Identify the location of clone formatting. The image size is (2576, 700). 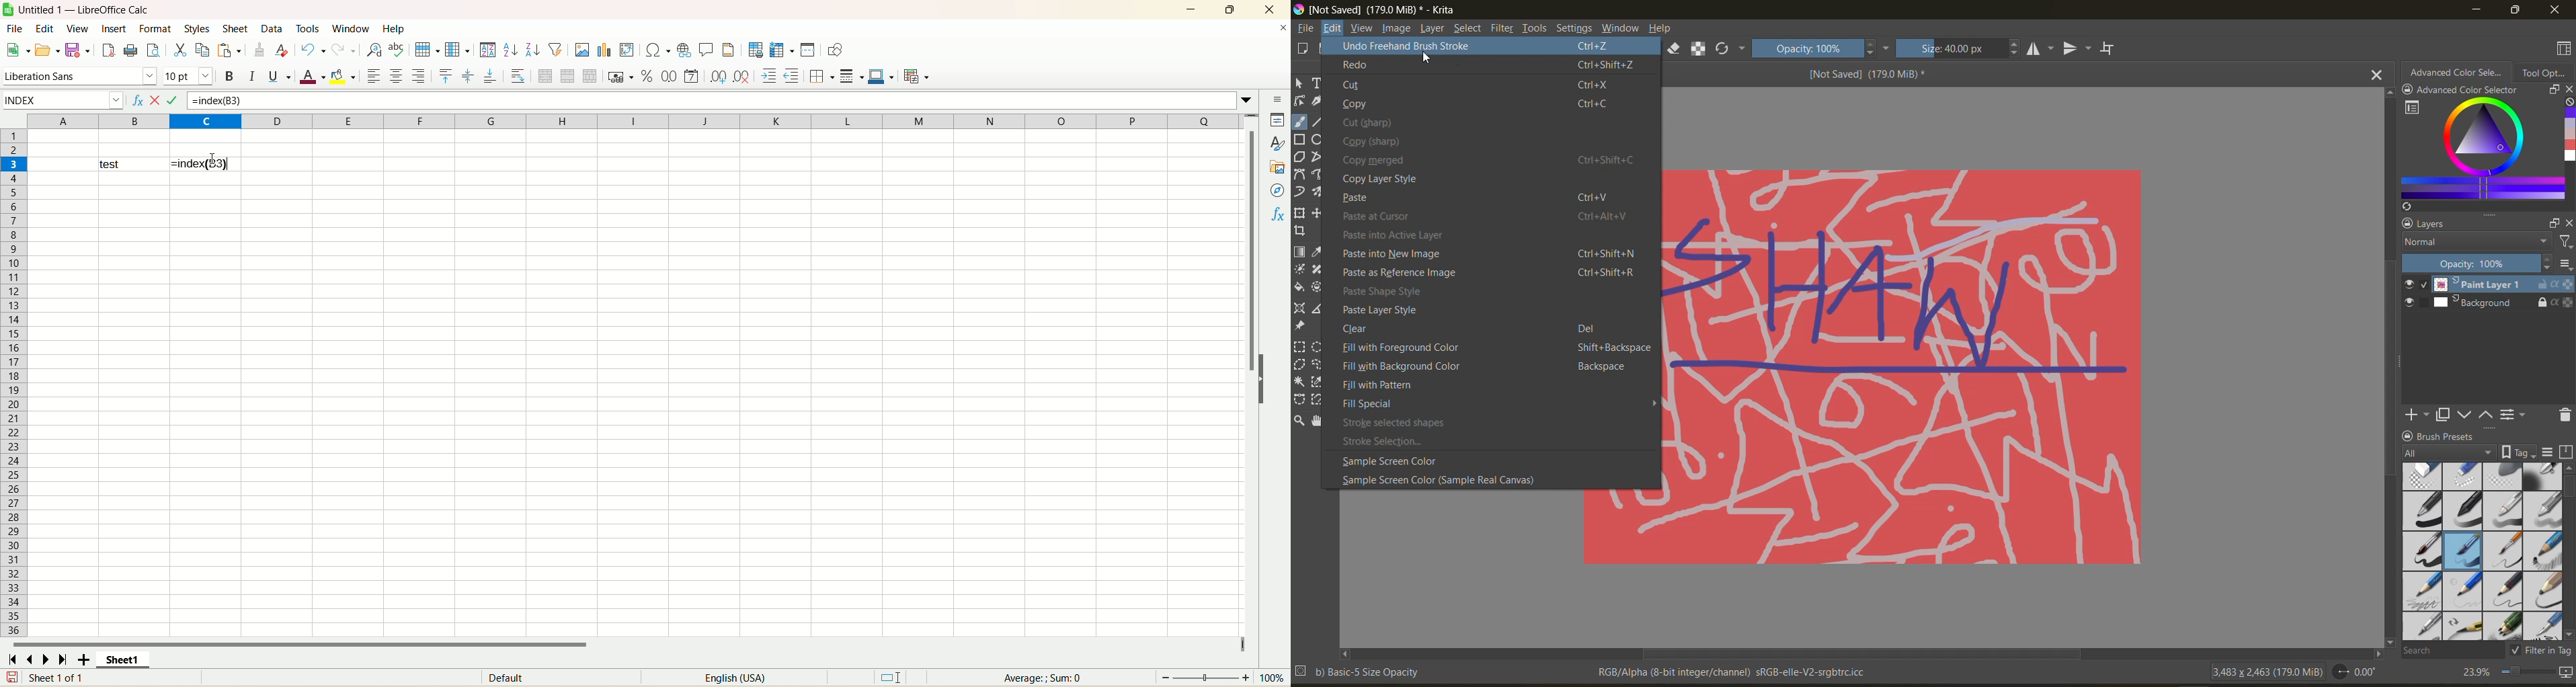
(259, 49).